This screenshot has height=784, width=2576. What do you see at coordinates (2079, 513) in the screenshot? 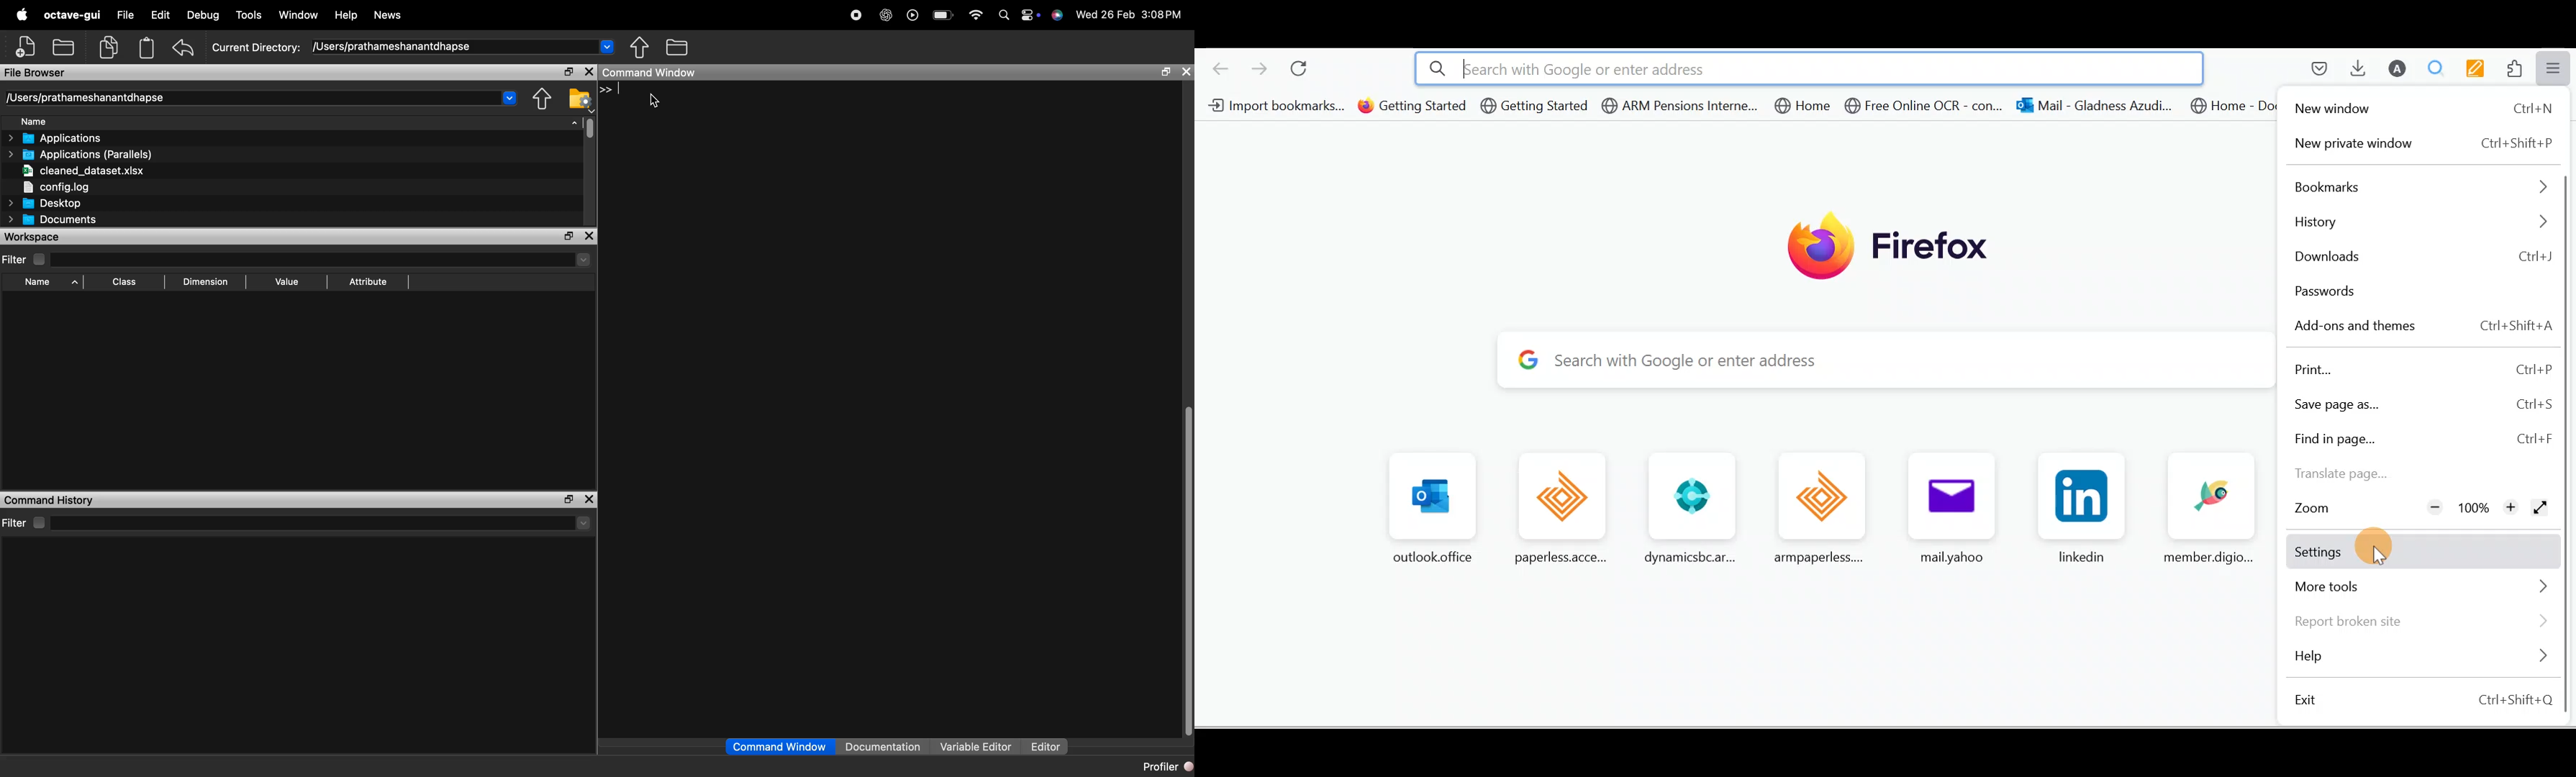
I see `linkedin` at bounding box center [2079, 513].